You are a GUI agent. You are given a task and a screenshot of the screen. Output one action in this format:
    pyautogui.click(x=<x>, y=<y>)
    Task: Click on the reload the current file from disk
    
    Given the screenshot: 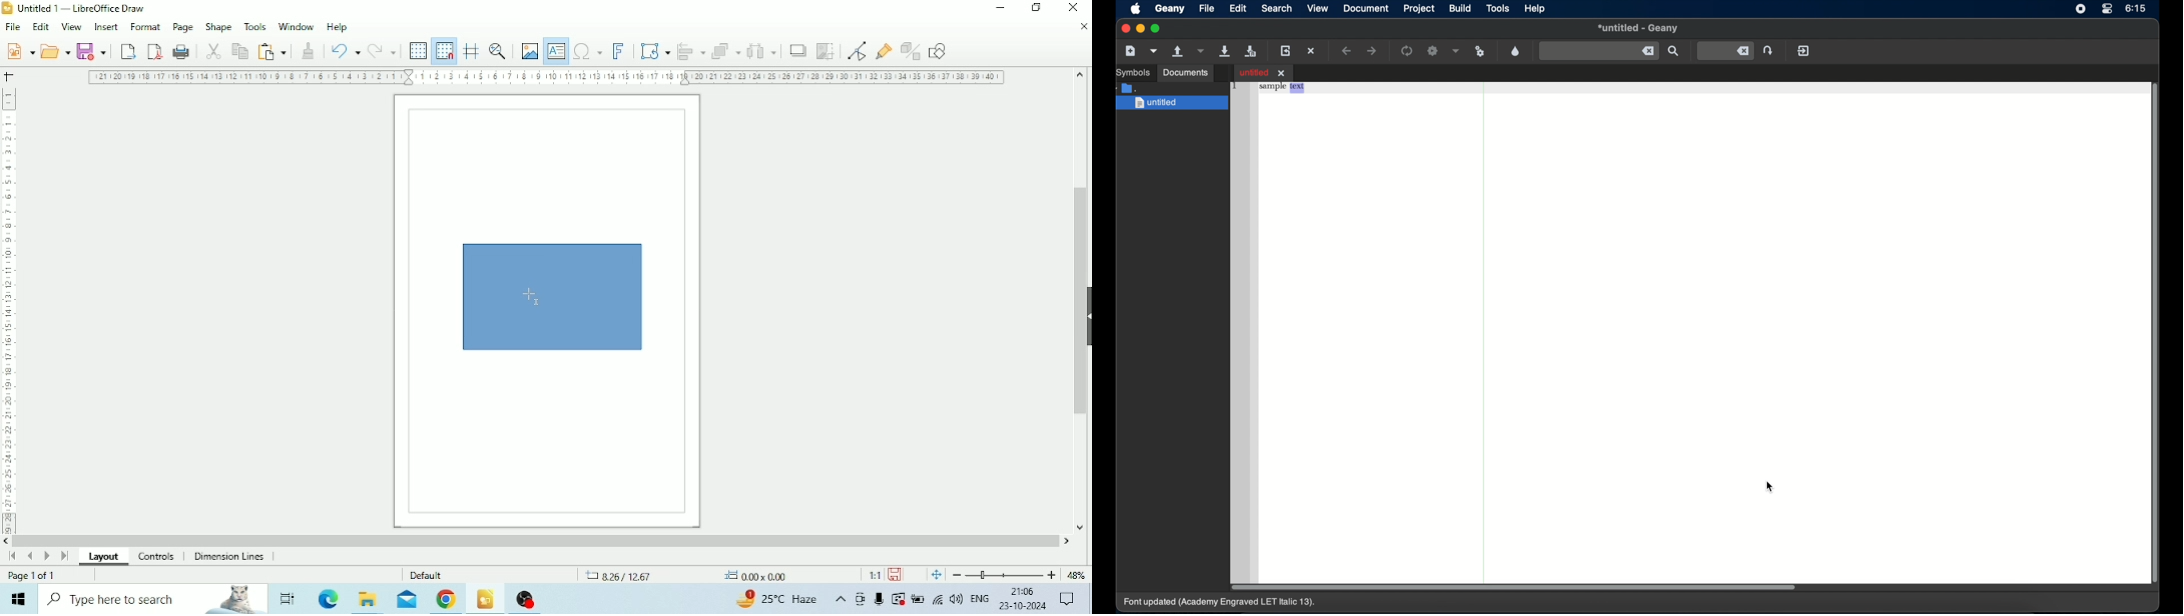 What is the action you would take?
    pyautogui.click(x=1287, y=51)
    